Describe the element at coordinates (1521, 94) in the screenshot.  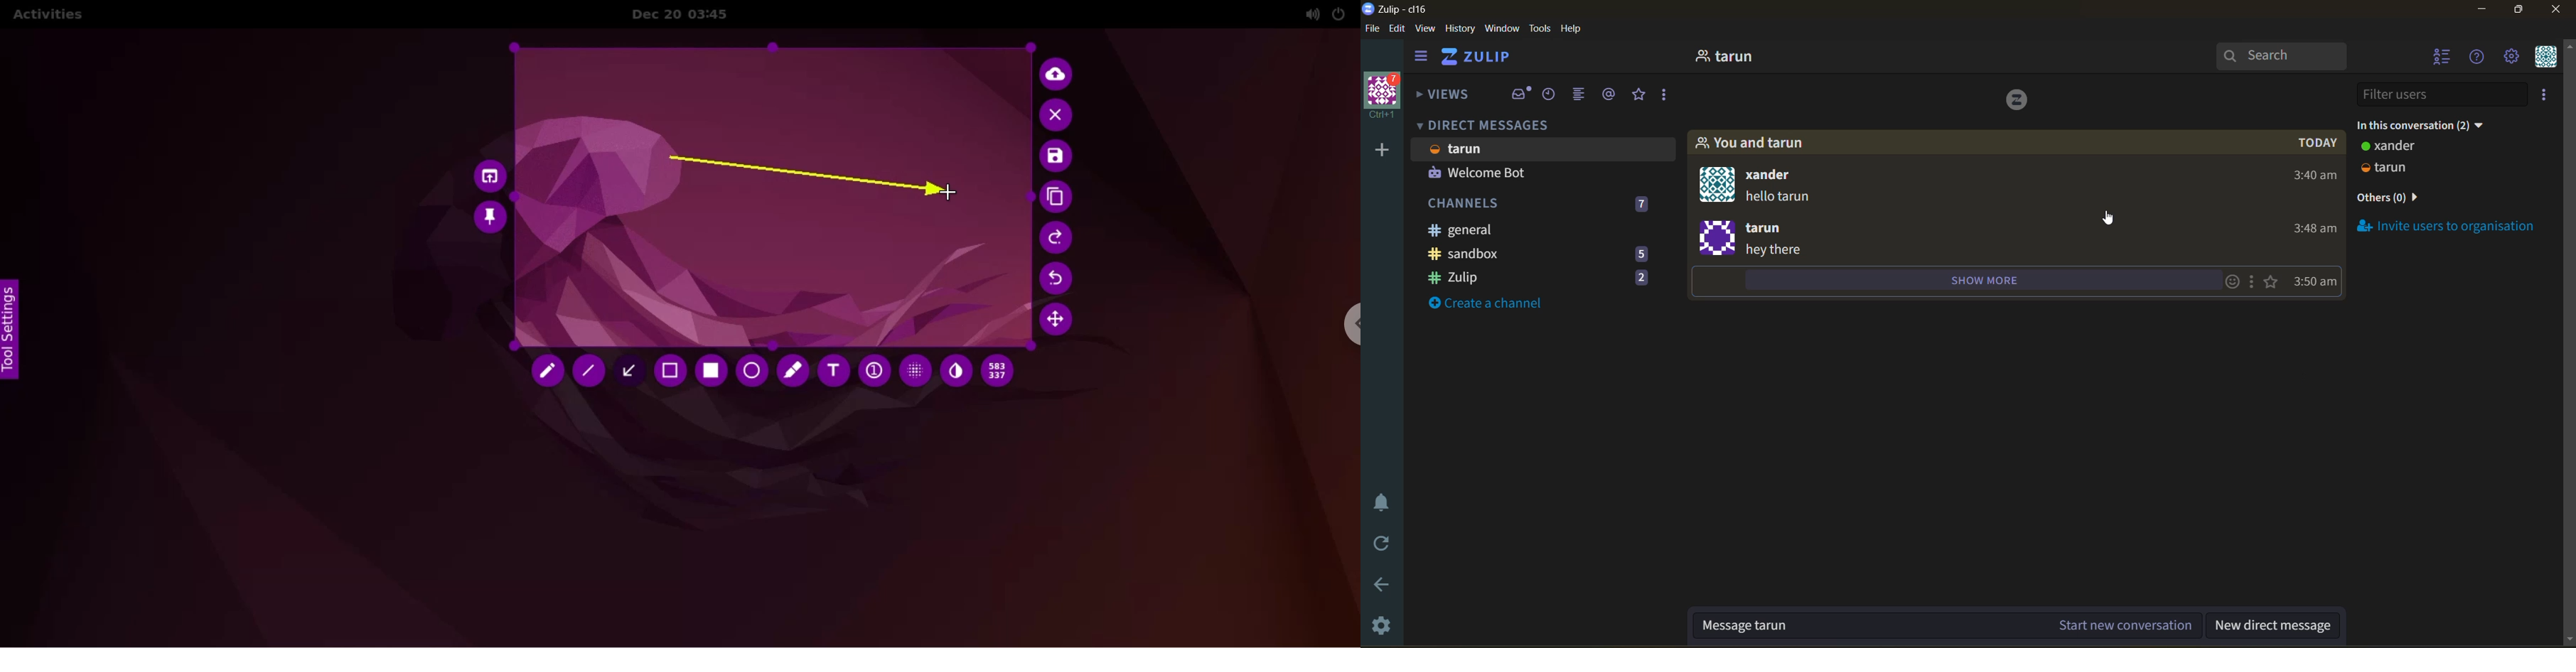
I see `inbox` at that location.